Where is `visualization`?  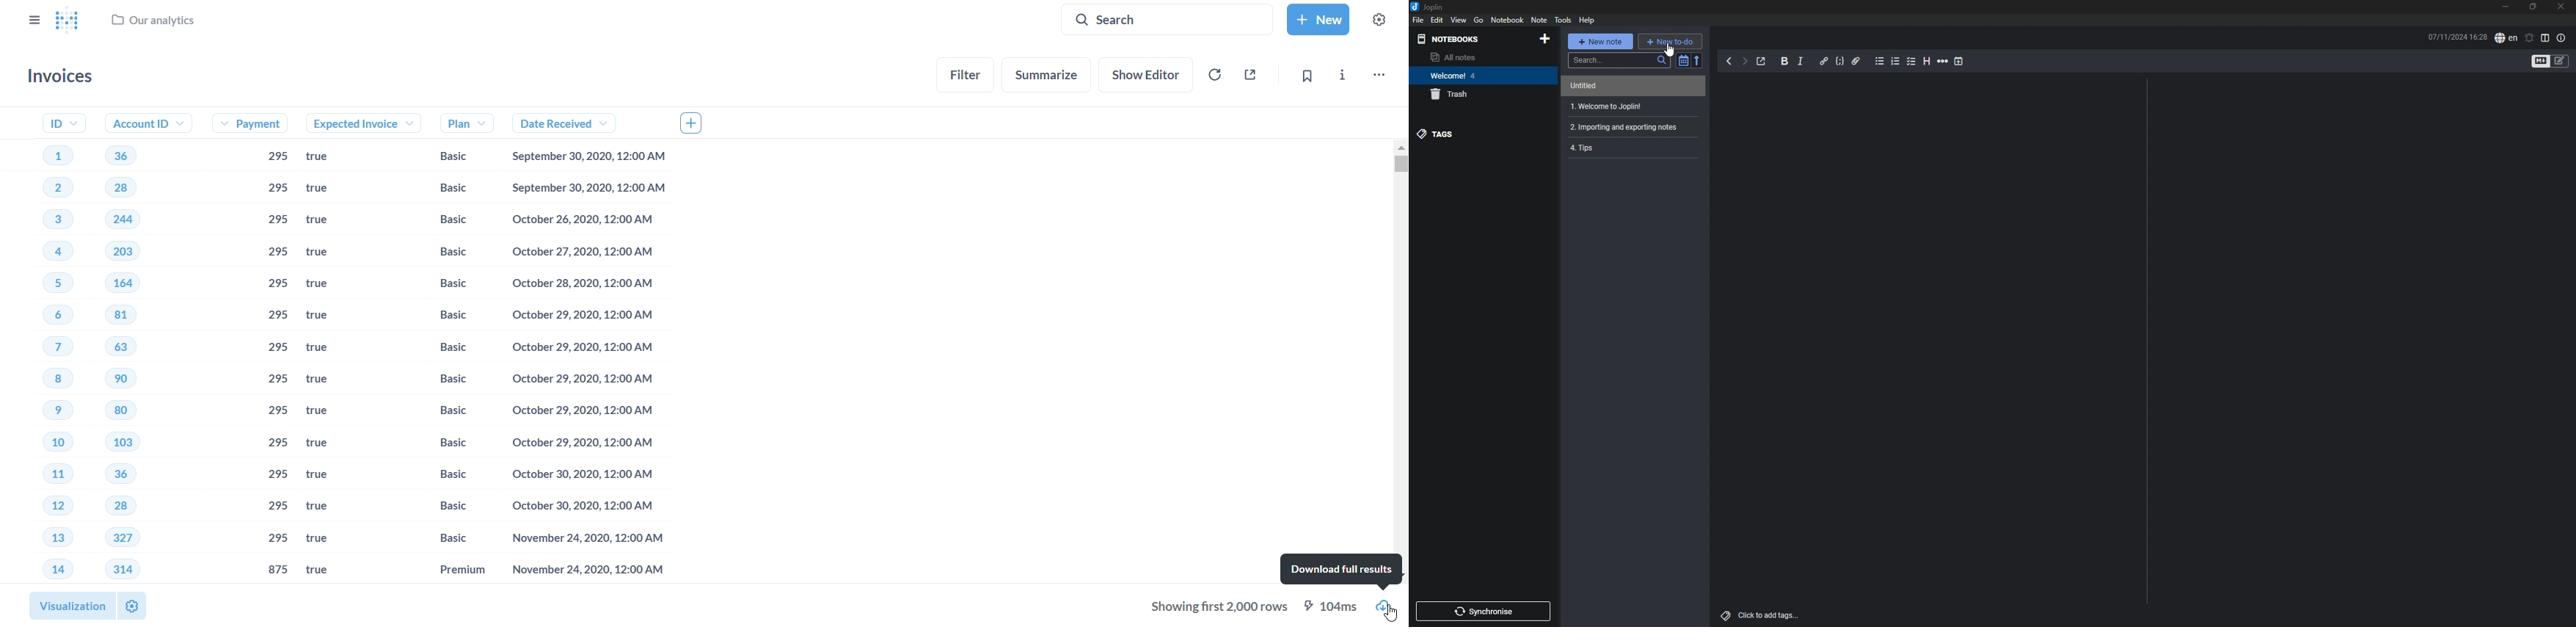 visualization is located at coordinates (67, 603).